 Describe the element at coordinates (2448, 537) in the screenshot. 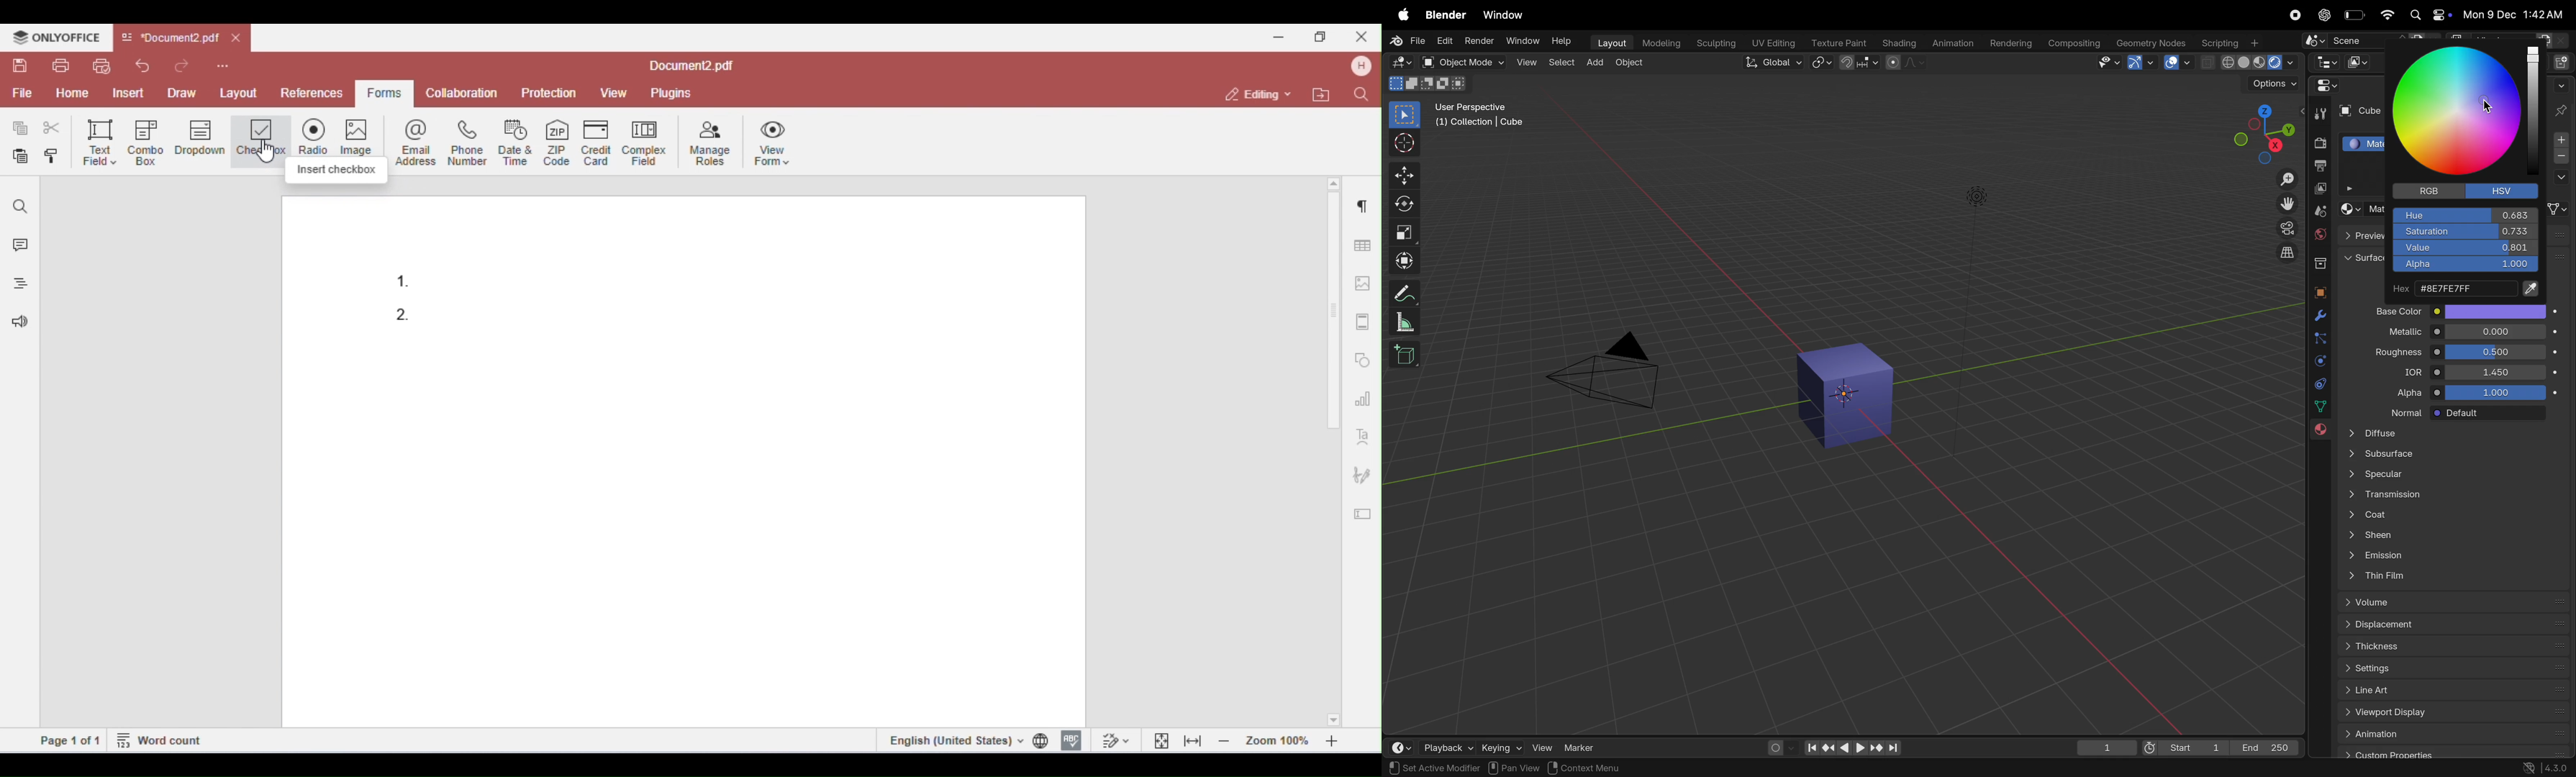

I see `sheen` at that location.